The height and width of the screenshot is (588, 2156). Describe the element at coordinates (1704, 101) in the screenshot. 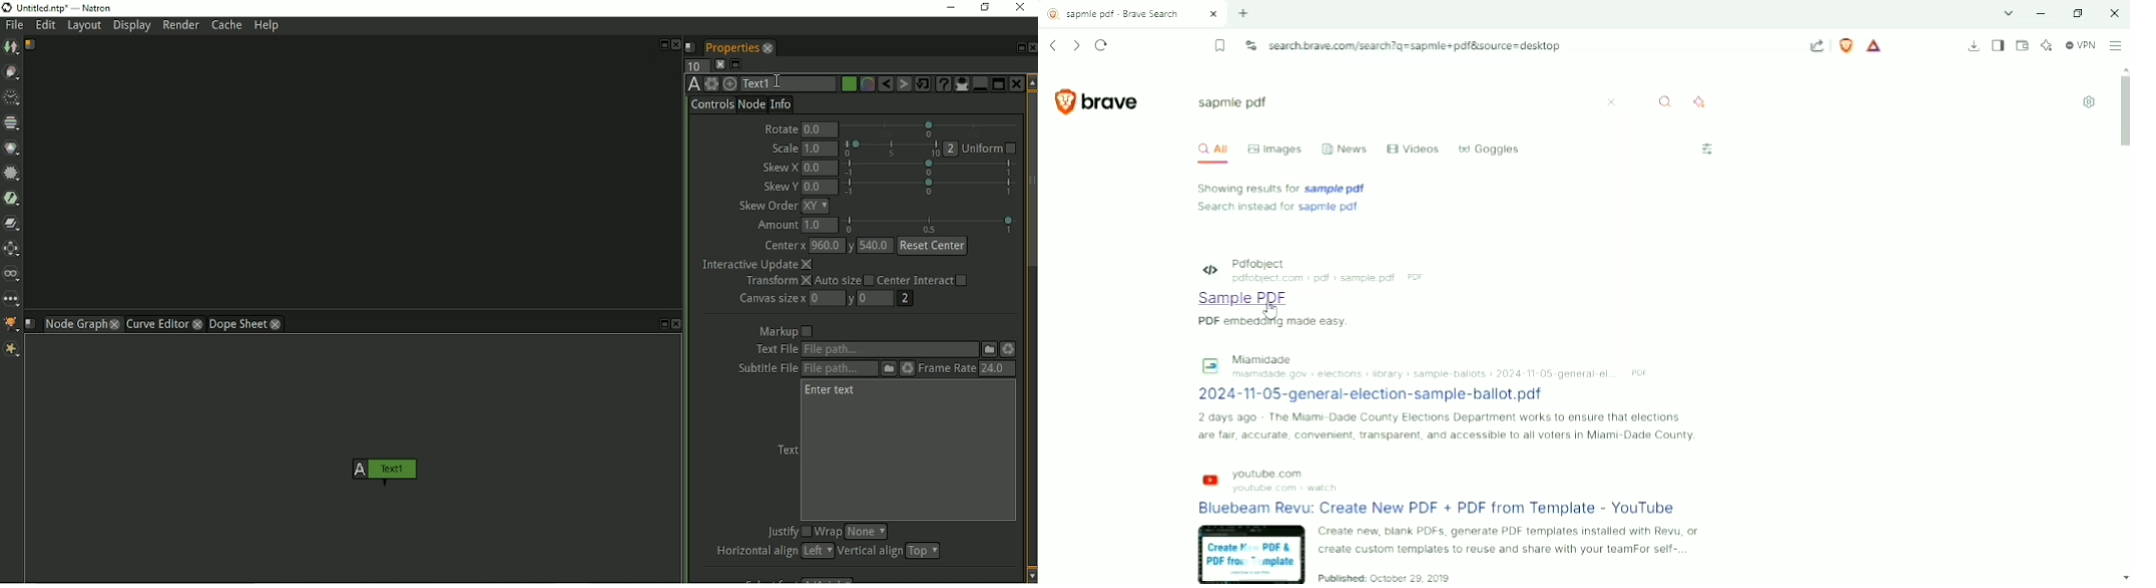

I see `Answer with AI` at that location.